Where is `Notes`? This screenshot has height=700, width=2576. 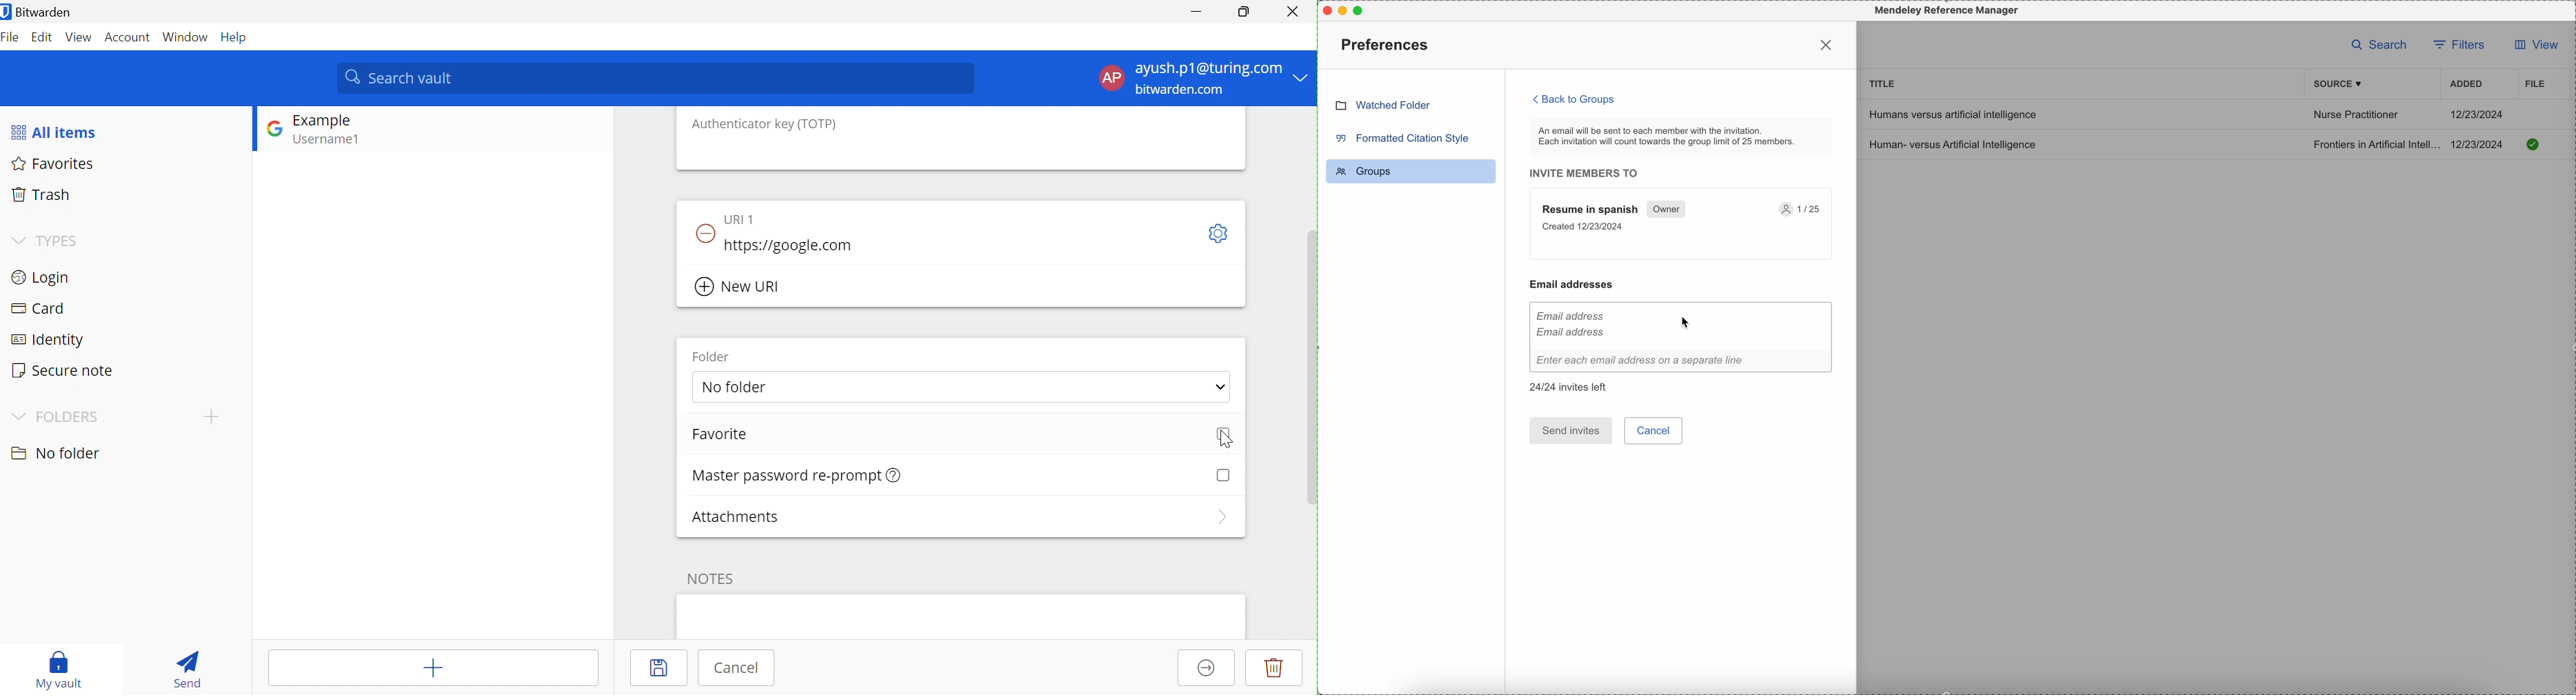 Notes is located at coordinates (712, 578).